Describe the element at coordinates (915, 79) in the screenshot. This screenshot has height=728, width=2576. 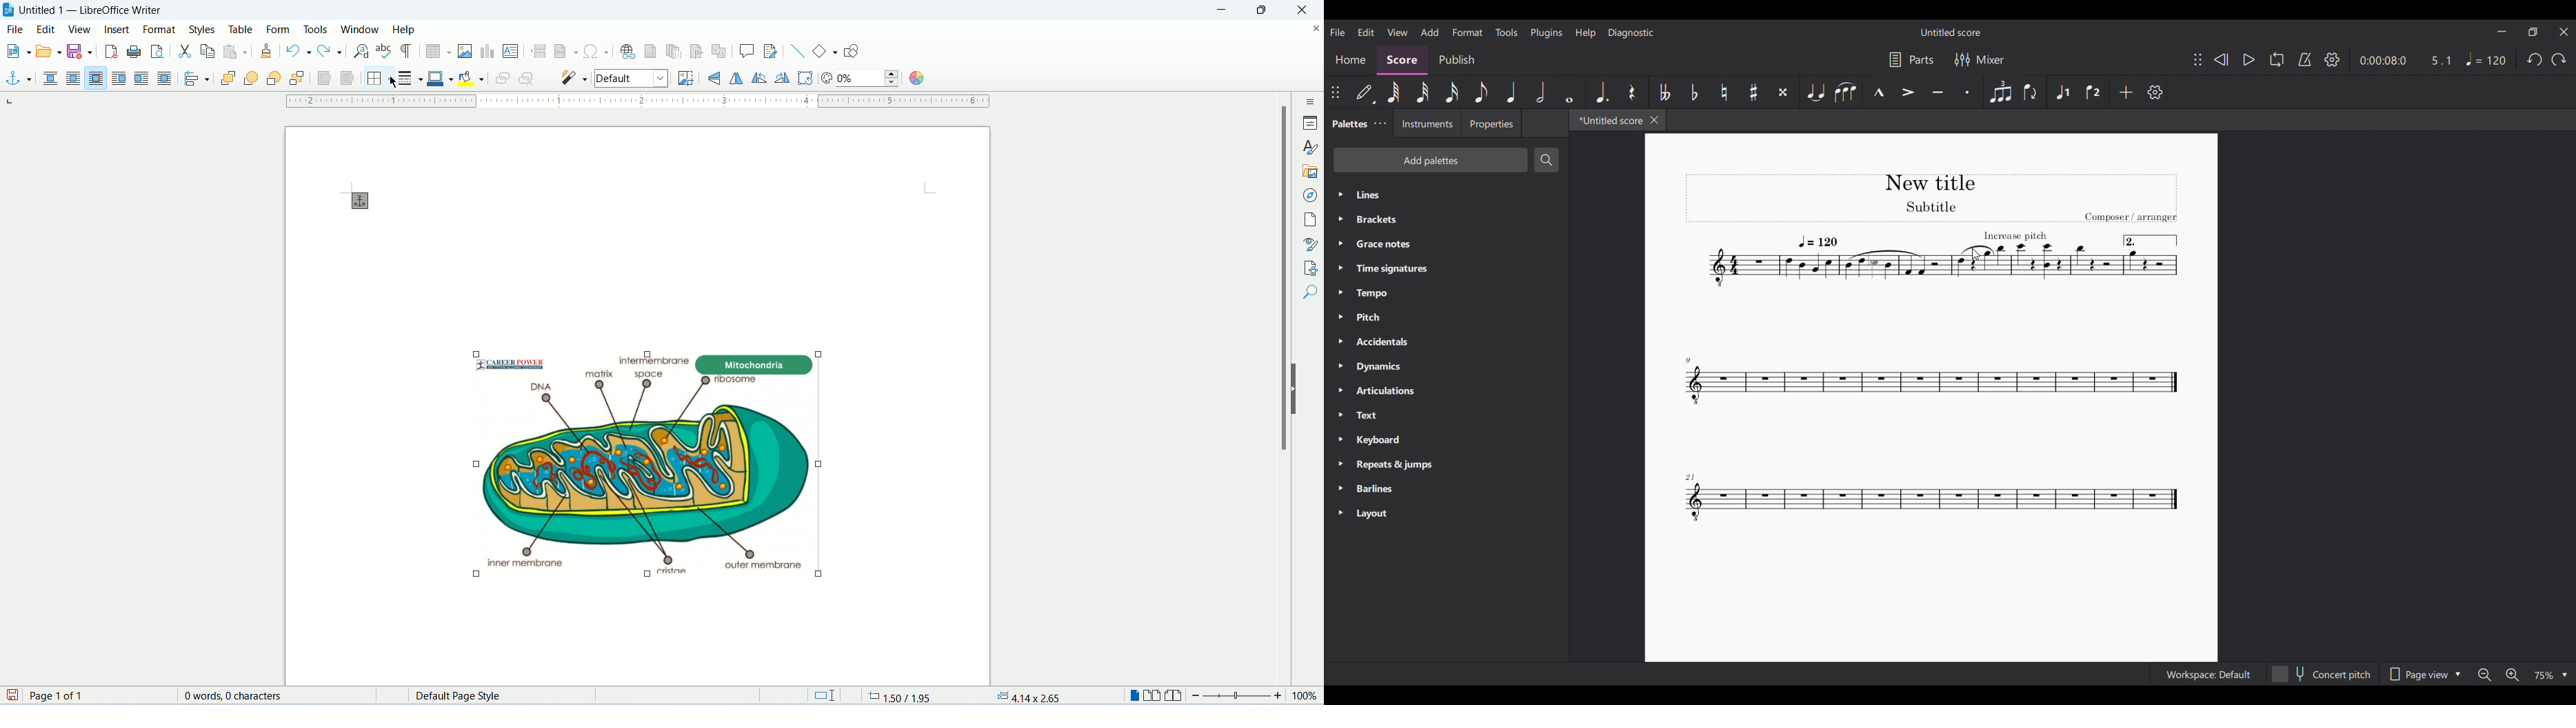
I see `color` at that location.